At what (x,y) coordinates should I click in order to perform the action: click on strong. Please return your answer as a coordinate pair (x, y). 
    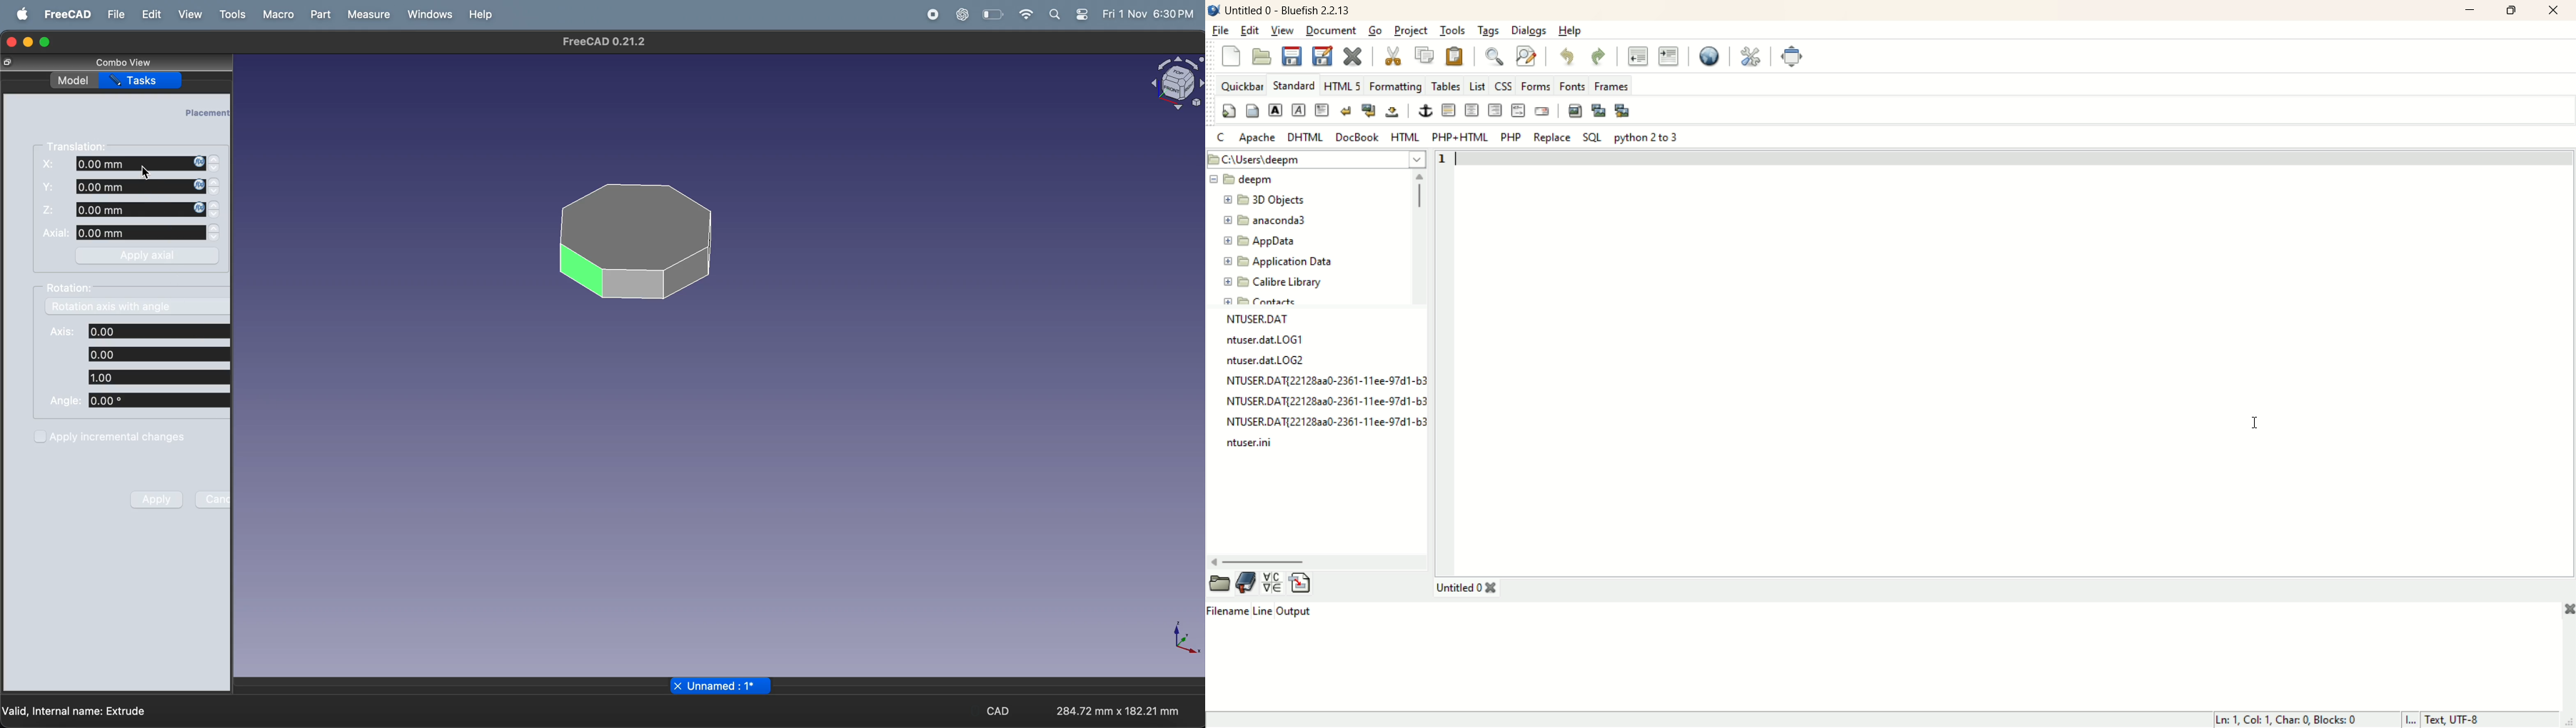
    Looking at the image, I should click on (1274, 111).